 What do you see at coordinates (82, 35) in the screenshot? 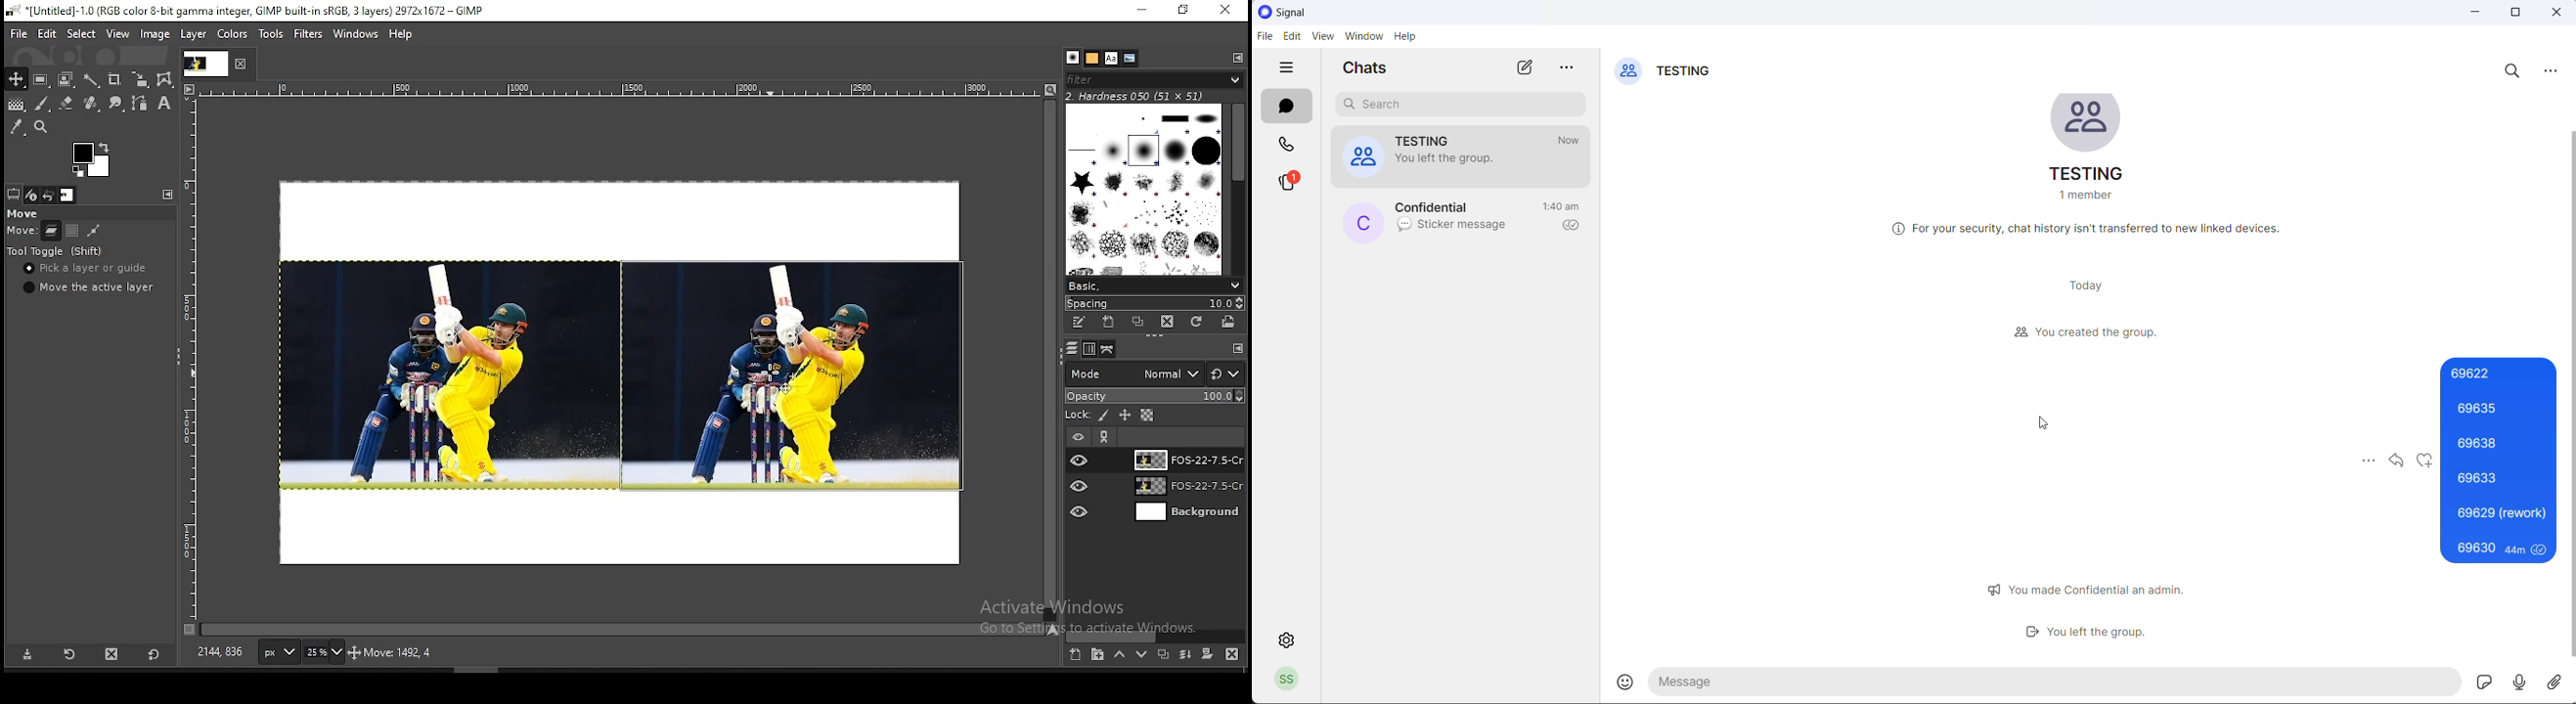
I see `select` at bounding box center [82, 35].